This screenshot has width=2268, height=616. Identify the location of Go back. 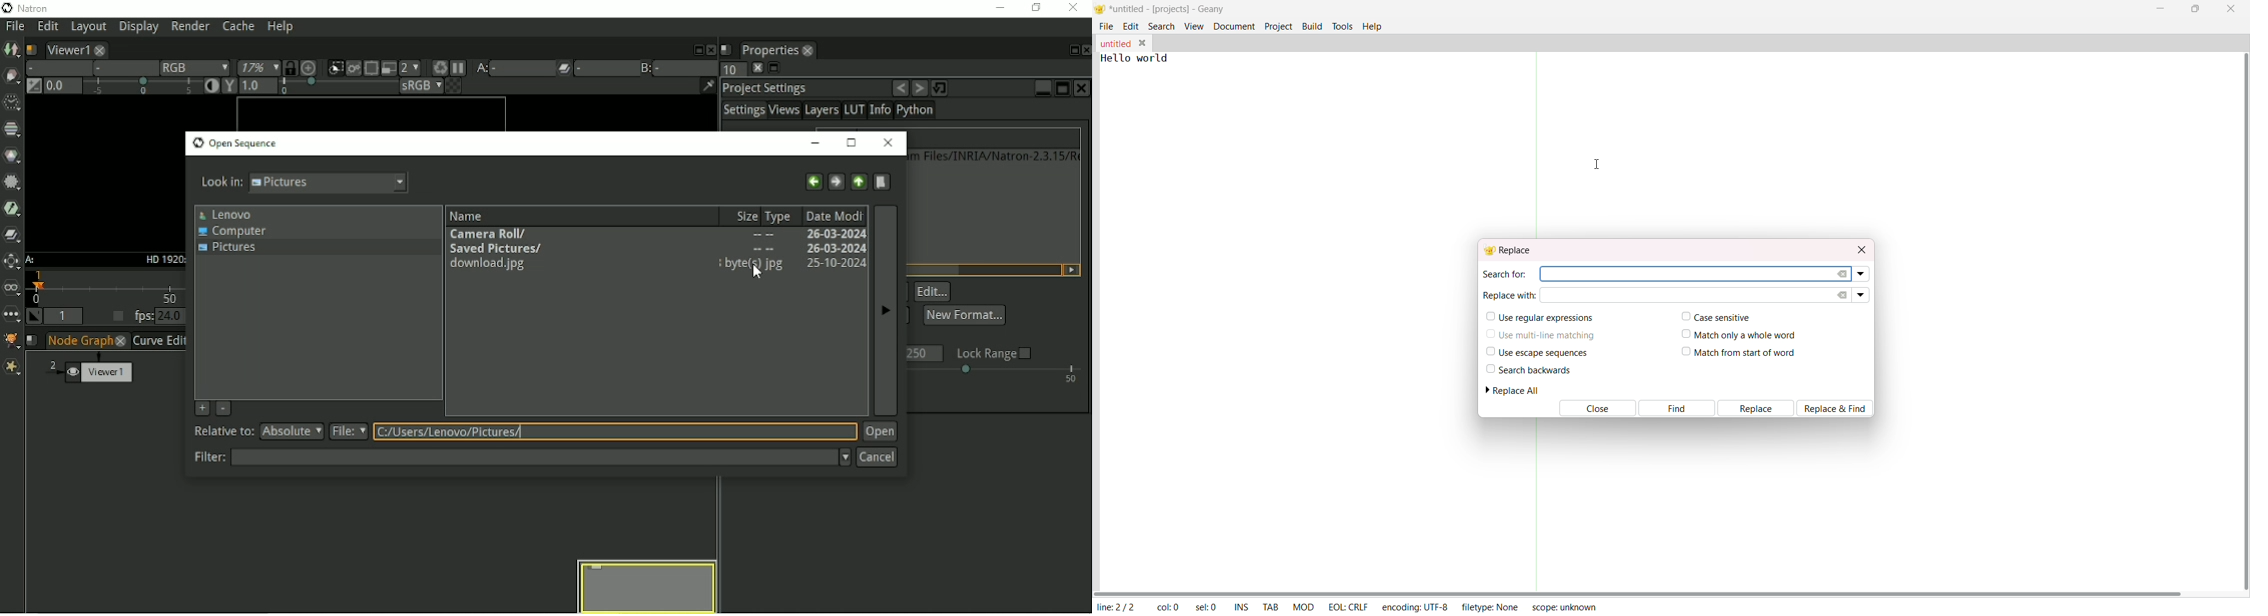
(813, 180).